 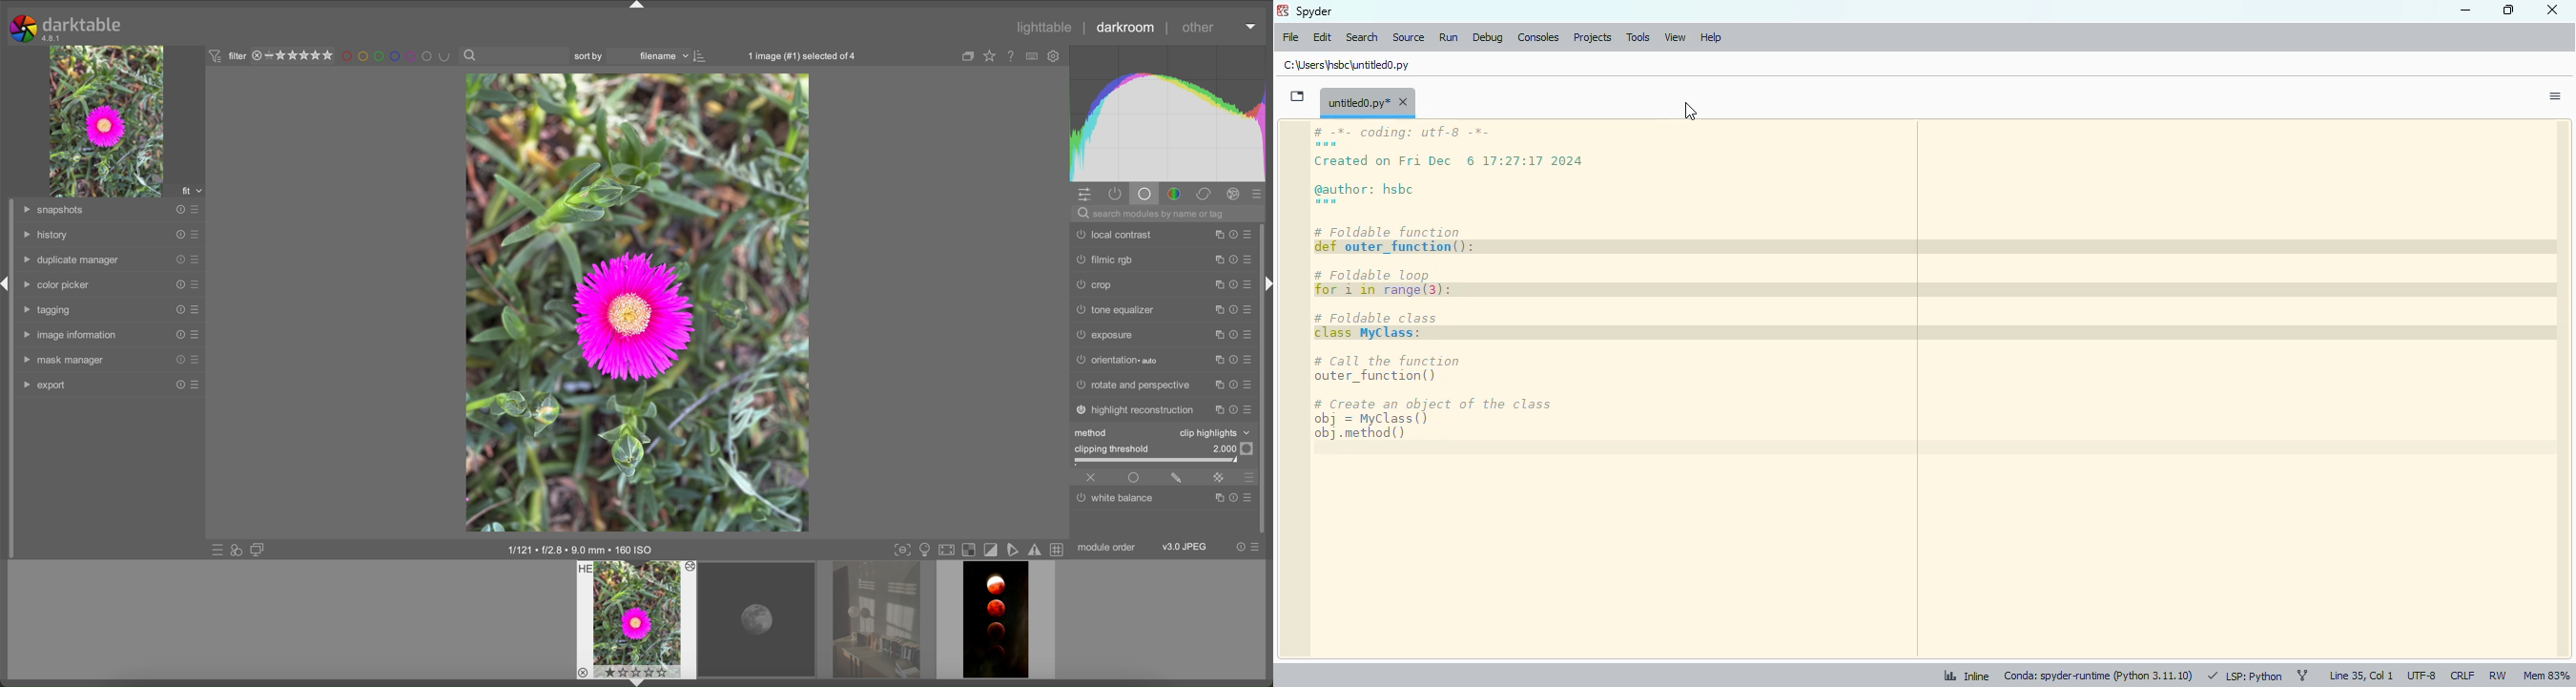 I want to click on online help, so click(x=1012, y=57).